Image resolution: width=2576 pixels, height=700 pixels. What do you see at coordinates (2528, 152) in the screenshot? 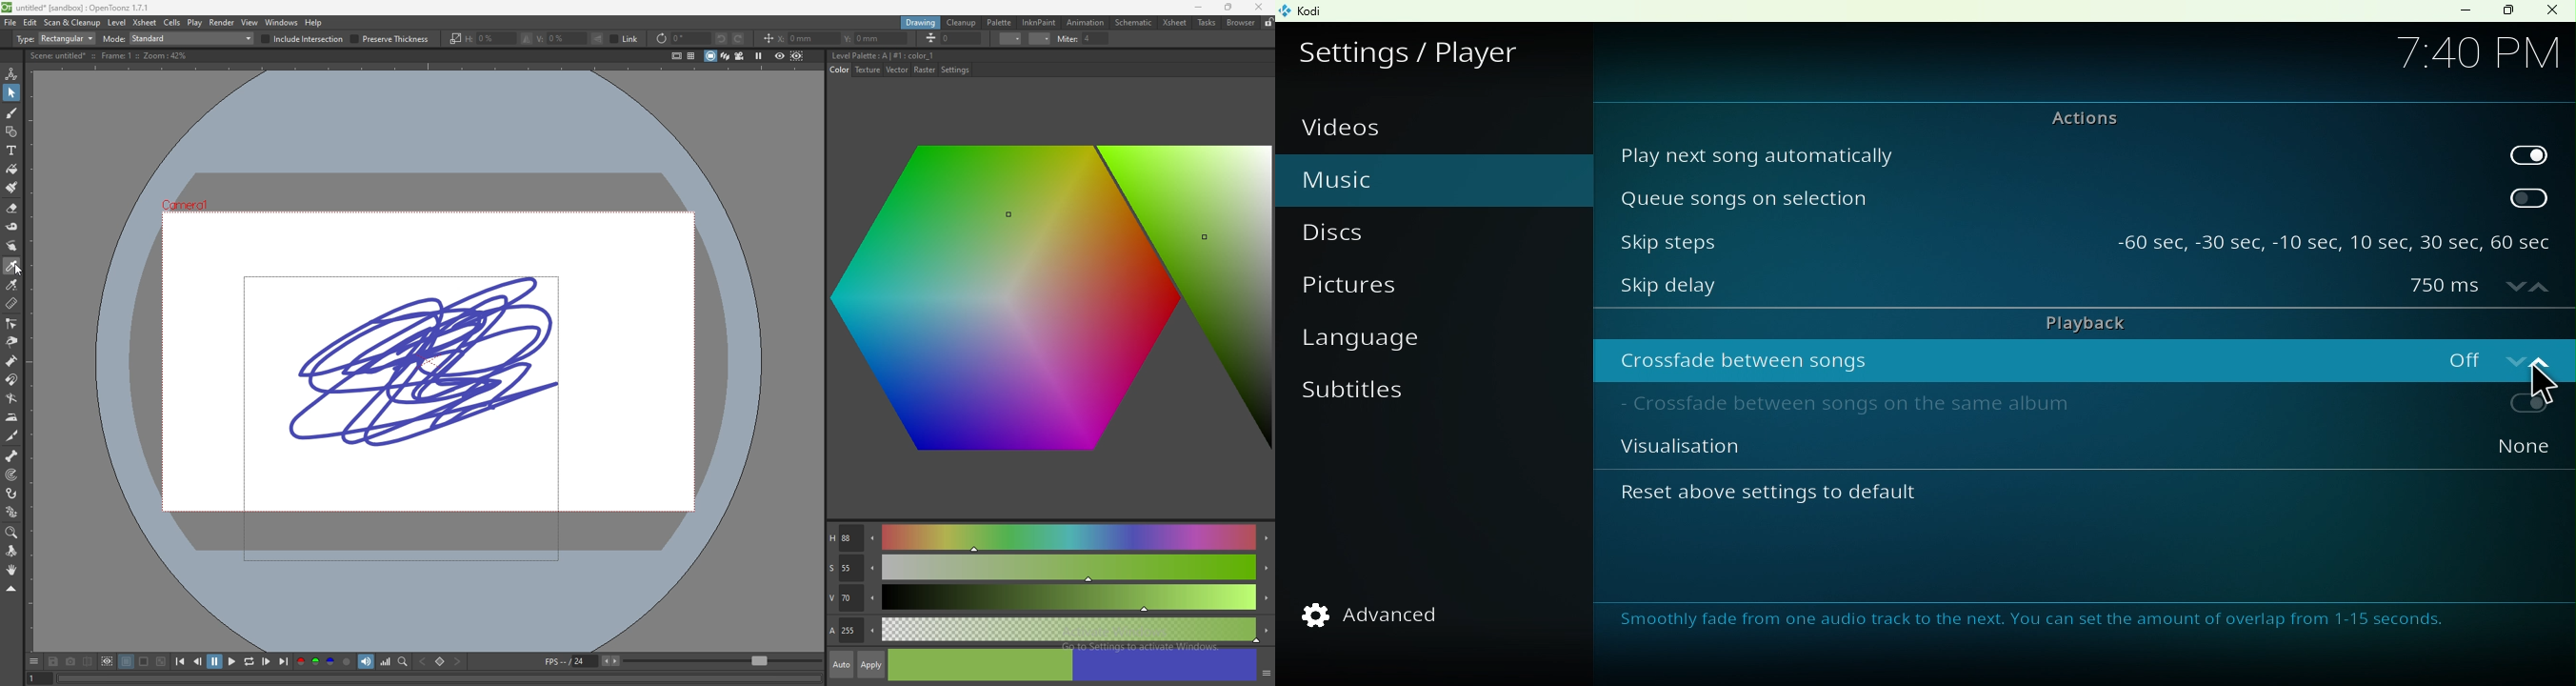
I see `toggle` at bounding box center [2528, 152].